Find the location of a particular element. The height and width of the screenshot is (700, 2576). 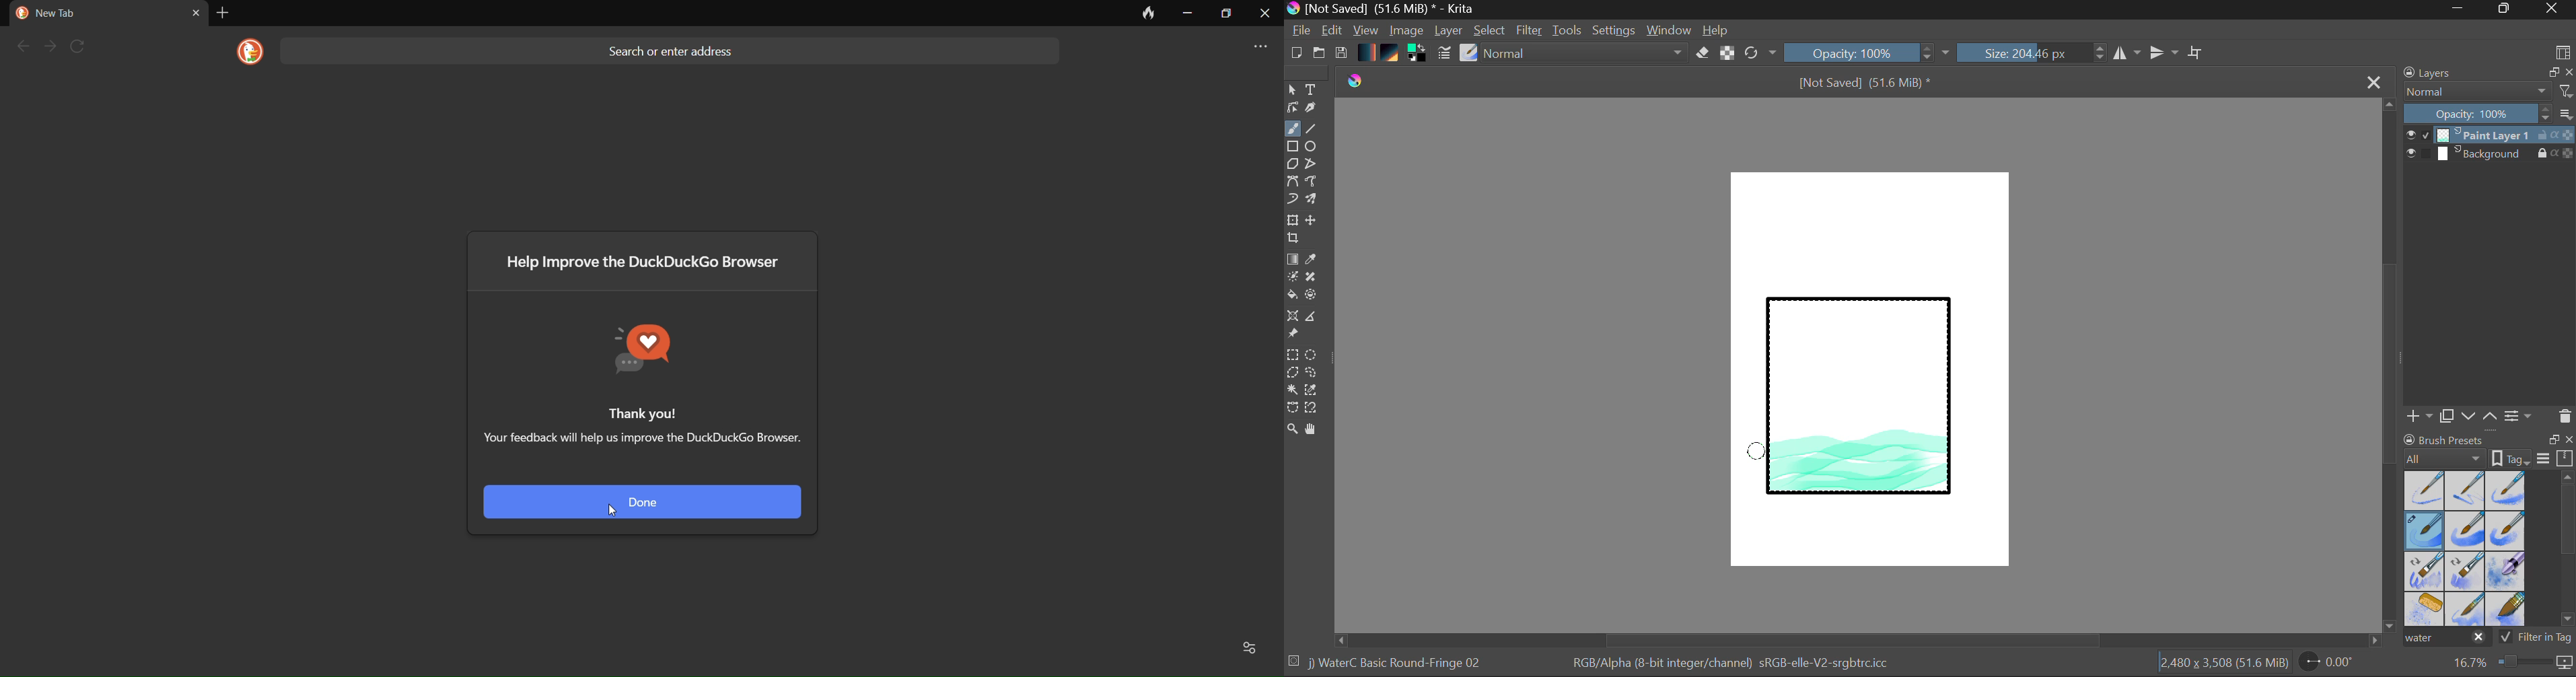

Document Dimensions is located at coordinates (2223, 665).